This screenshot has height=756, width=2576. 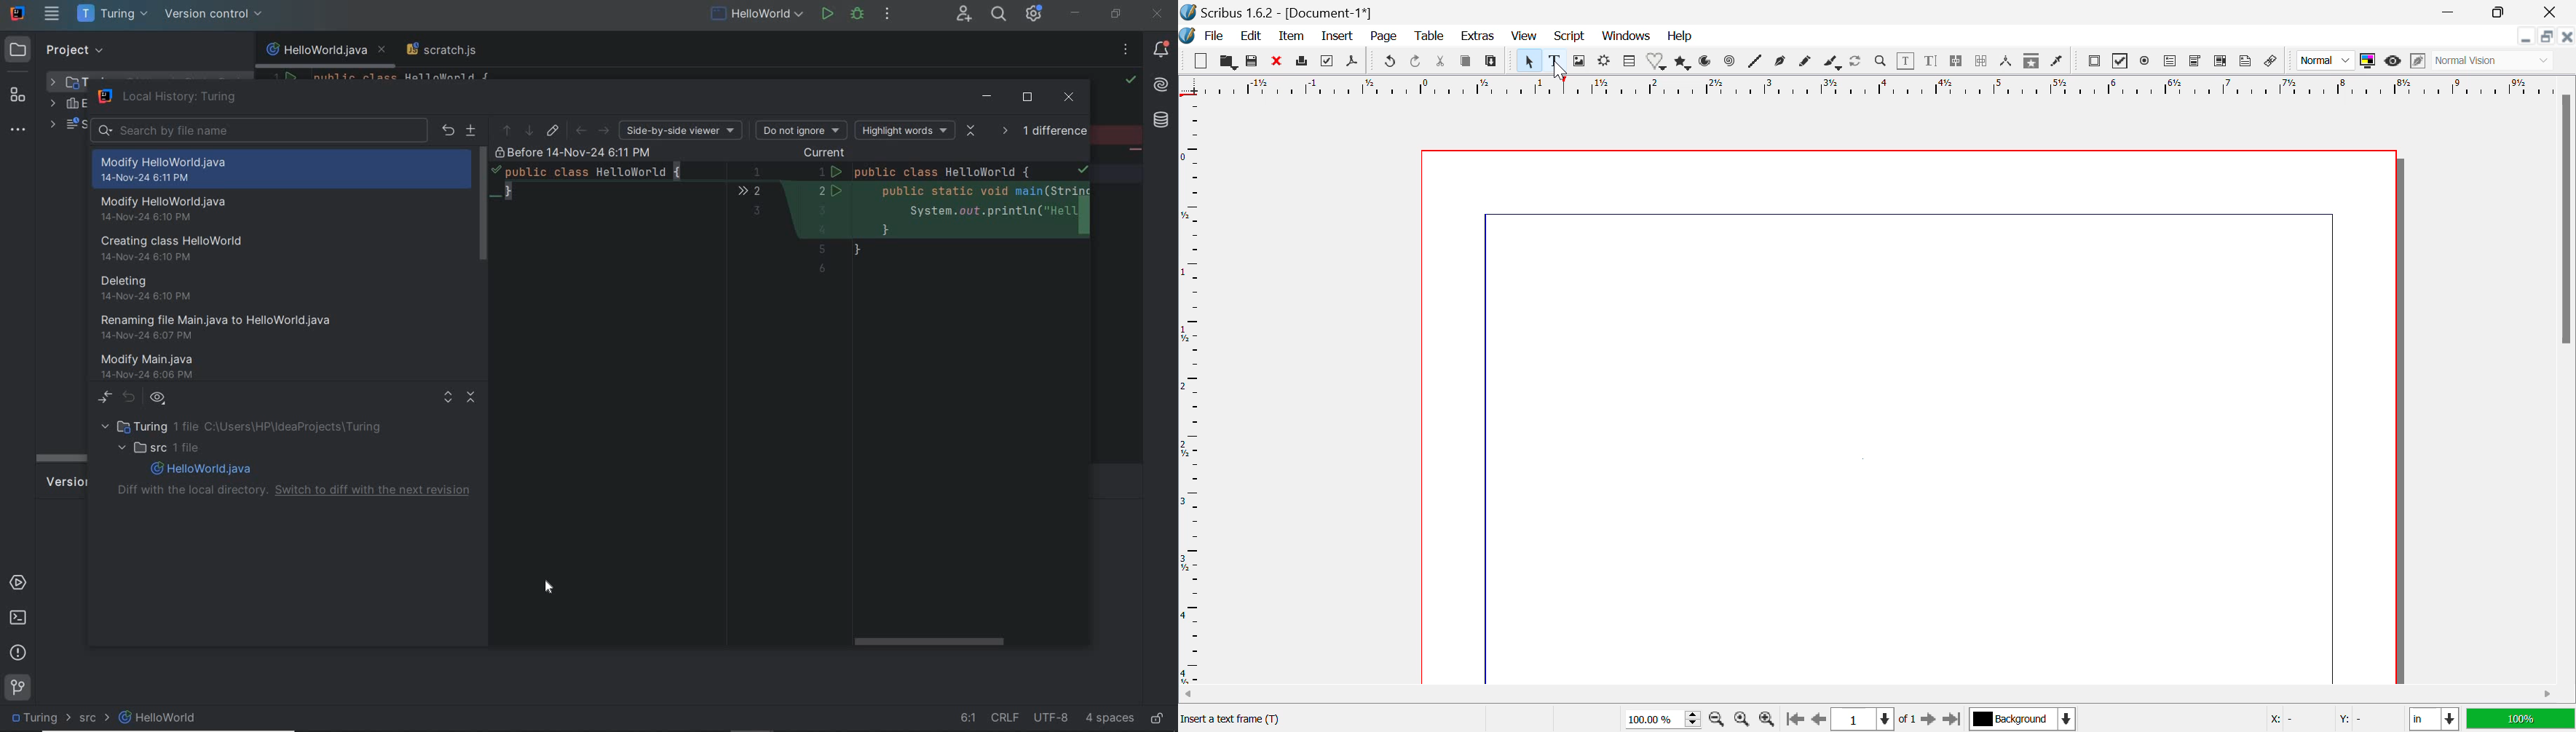 I want to click on Shapes, so click(x=1659, y=63).